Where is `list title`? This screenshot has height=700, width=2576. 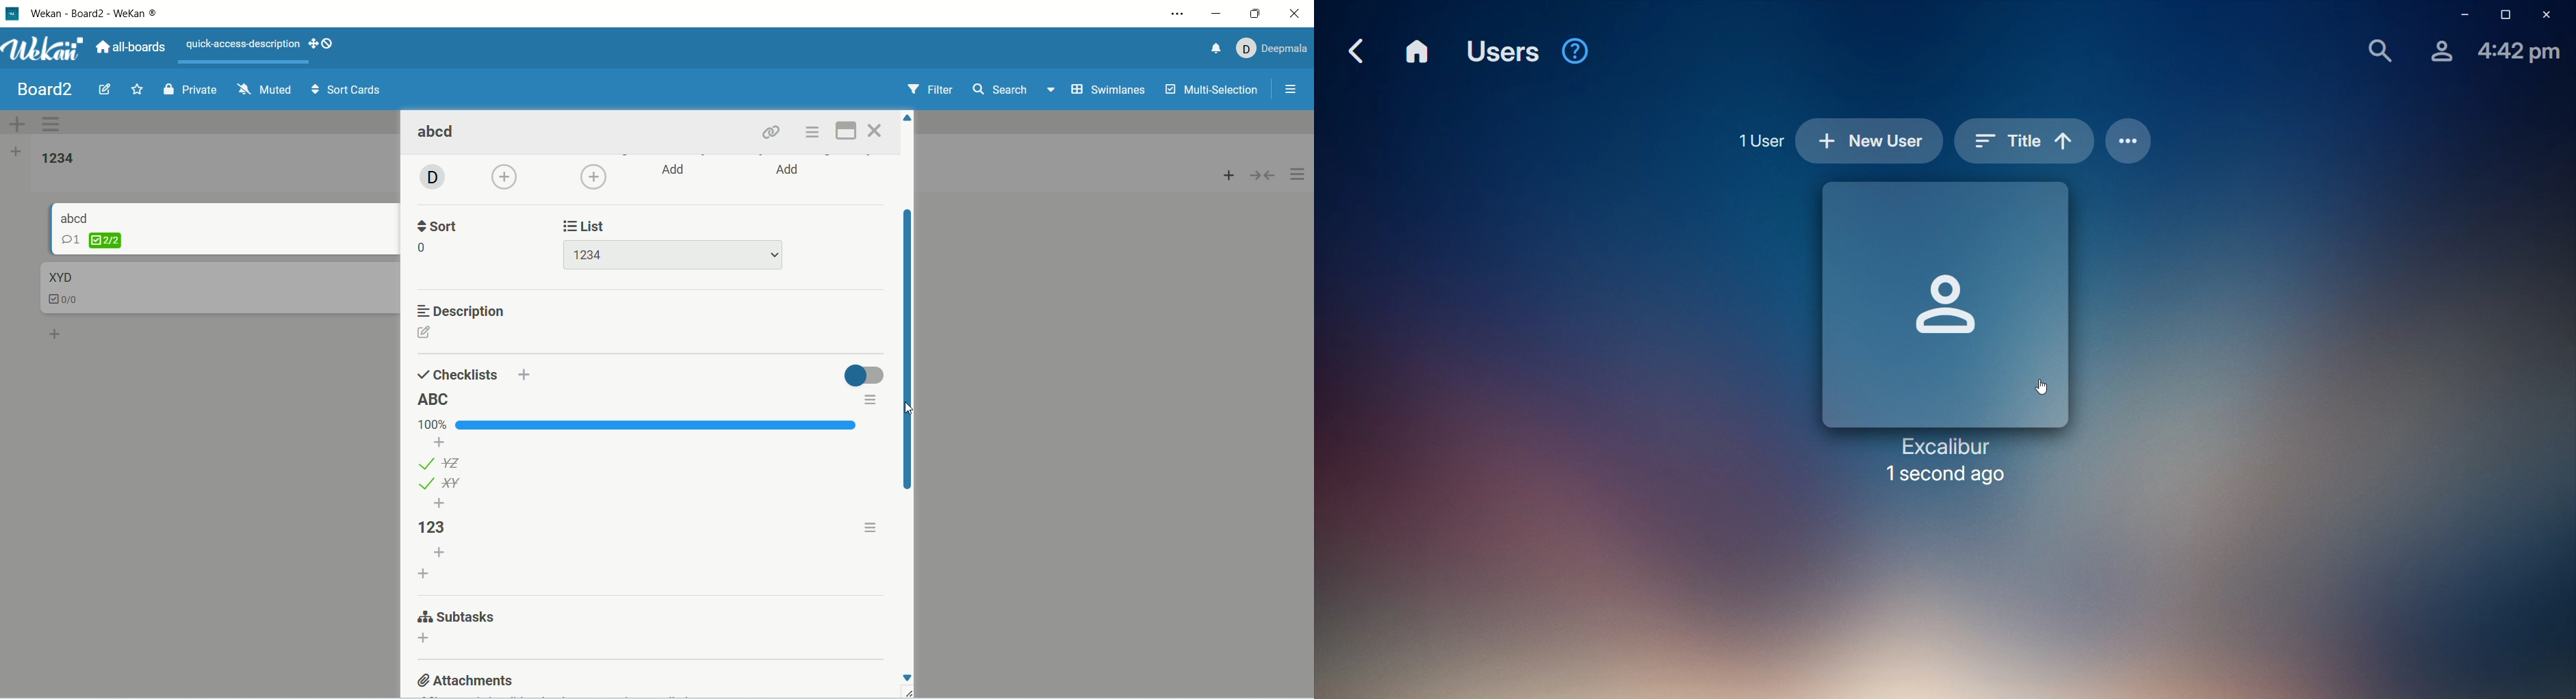
list title is located at coordinates (60, 159).